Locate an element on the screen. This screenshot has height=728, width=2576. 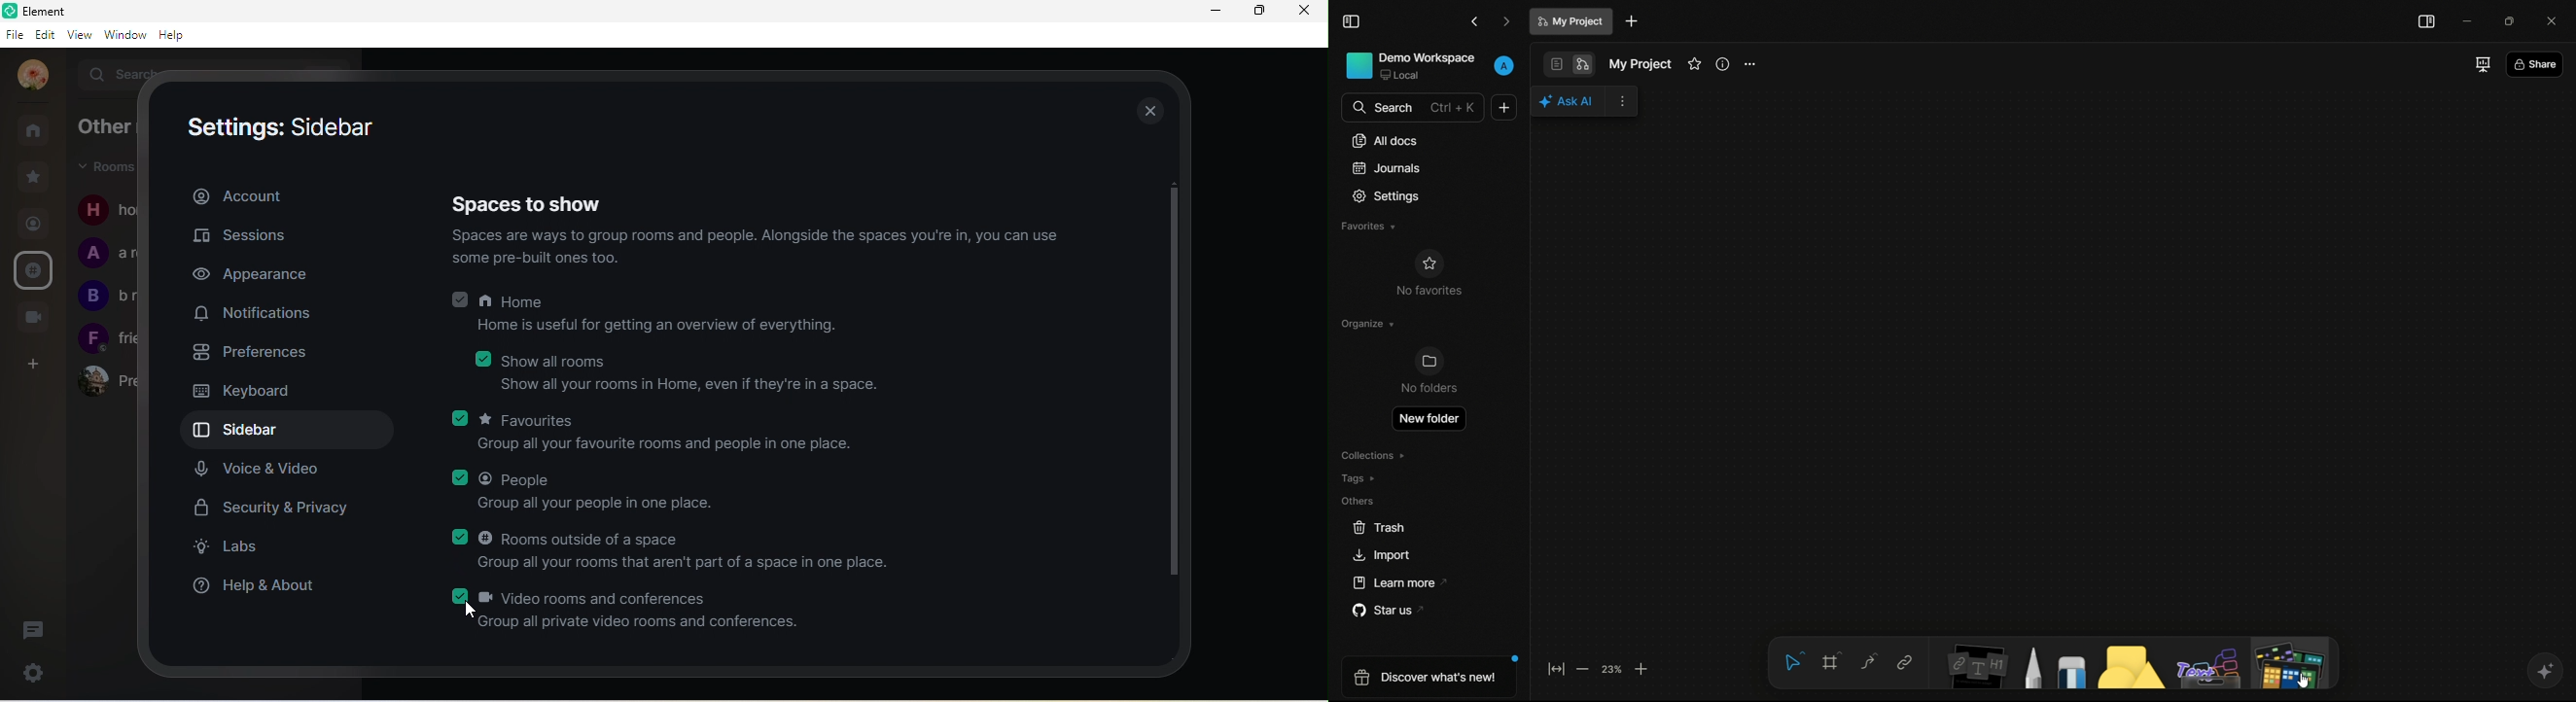
more tools is located at coordinates (2289, 664).